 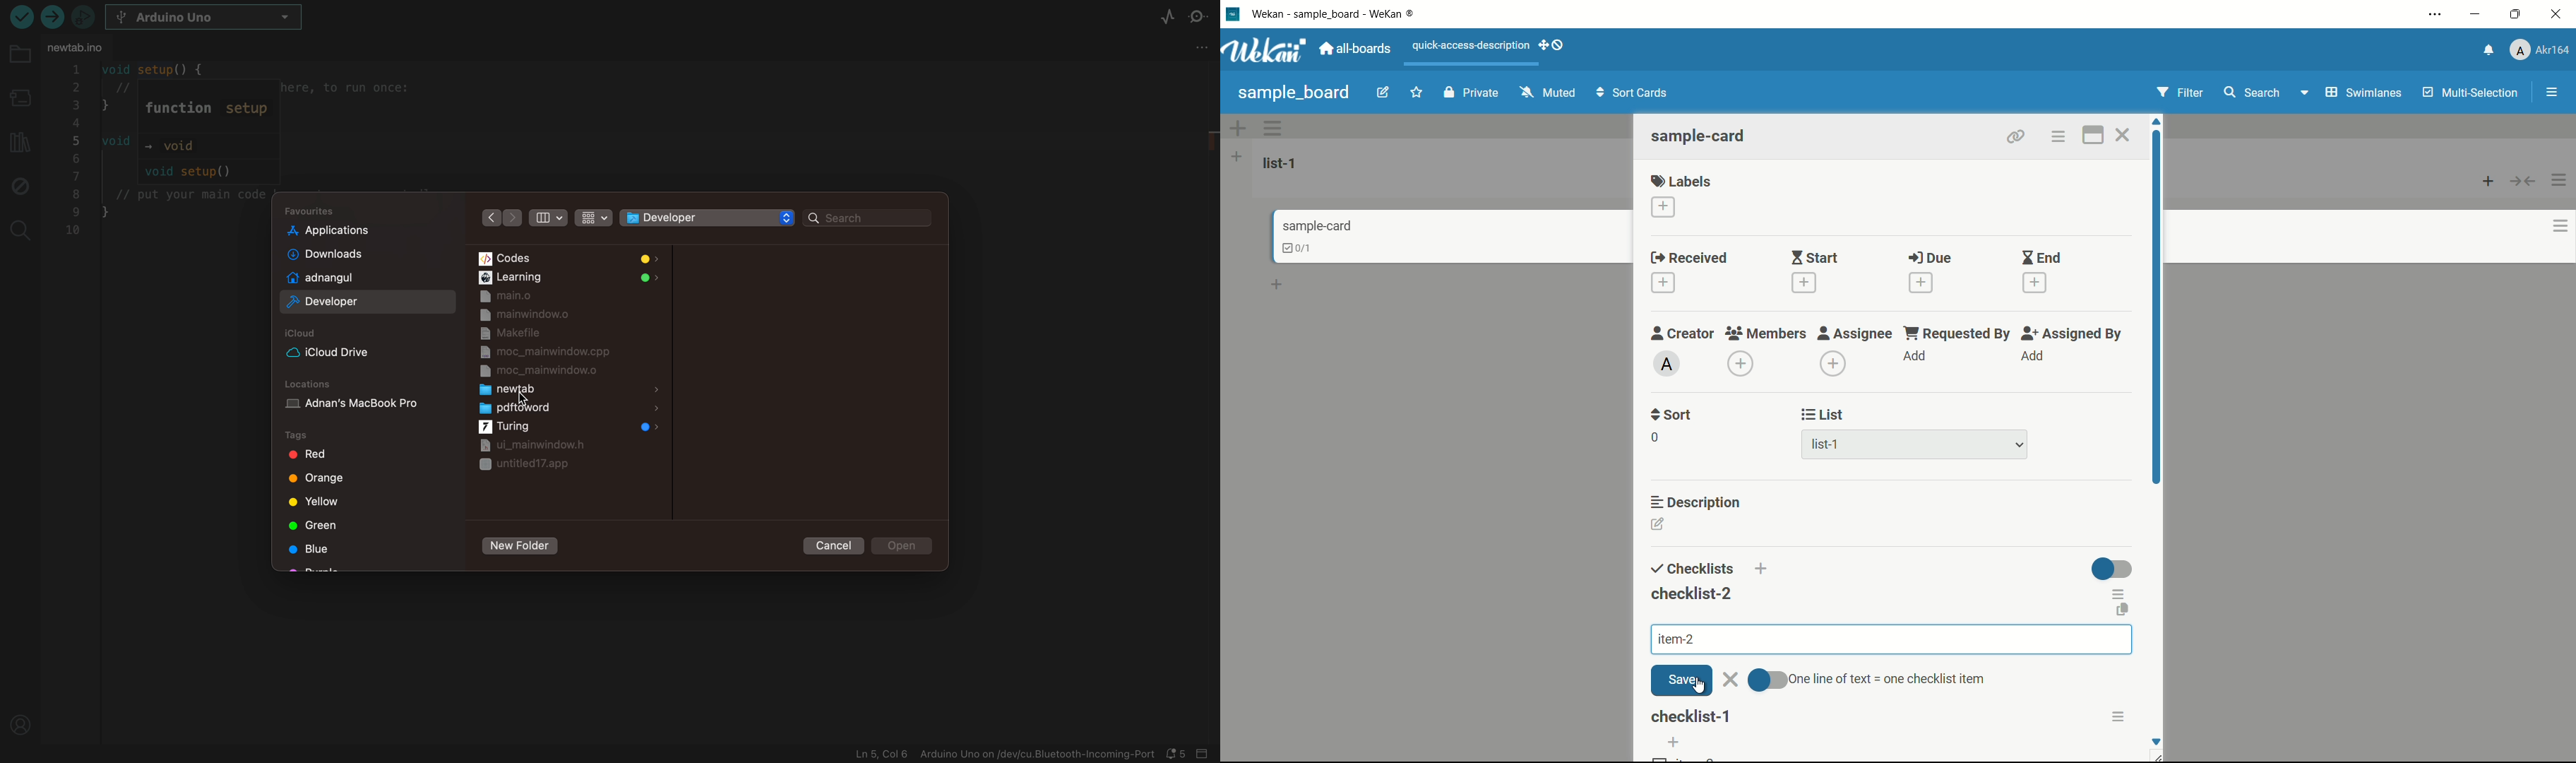 I want to click on add date, so click(x=1662, y=283).